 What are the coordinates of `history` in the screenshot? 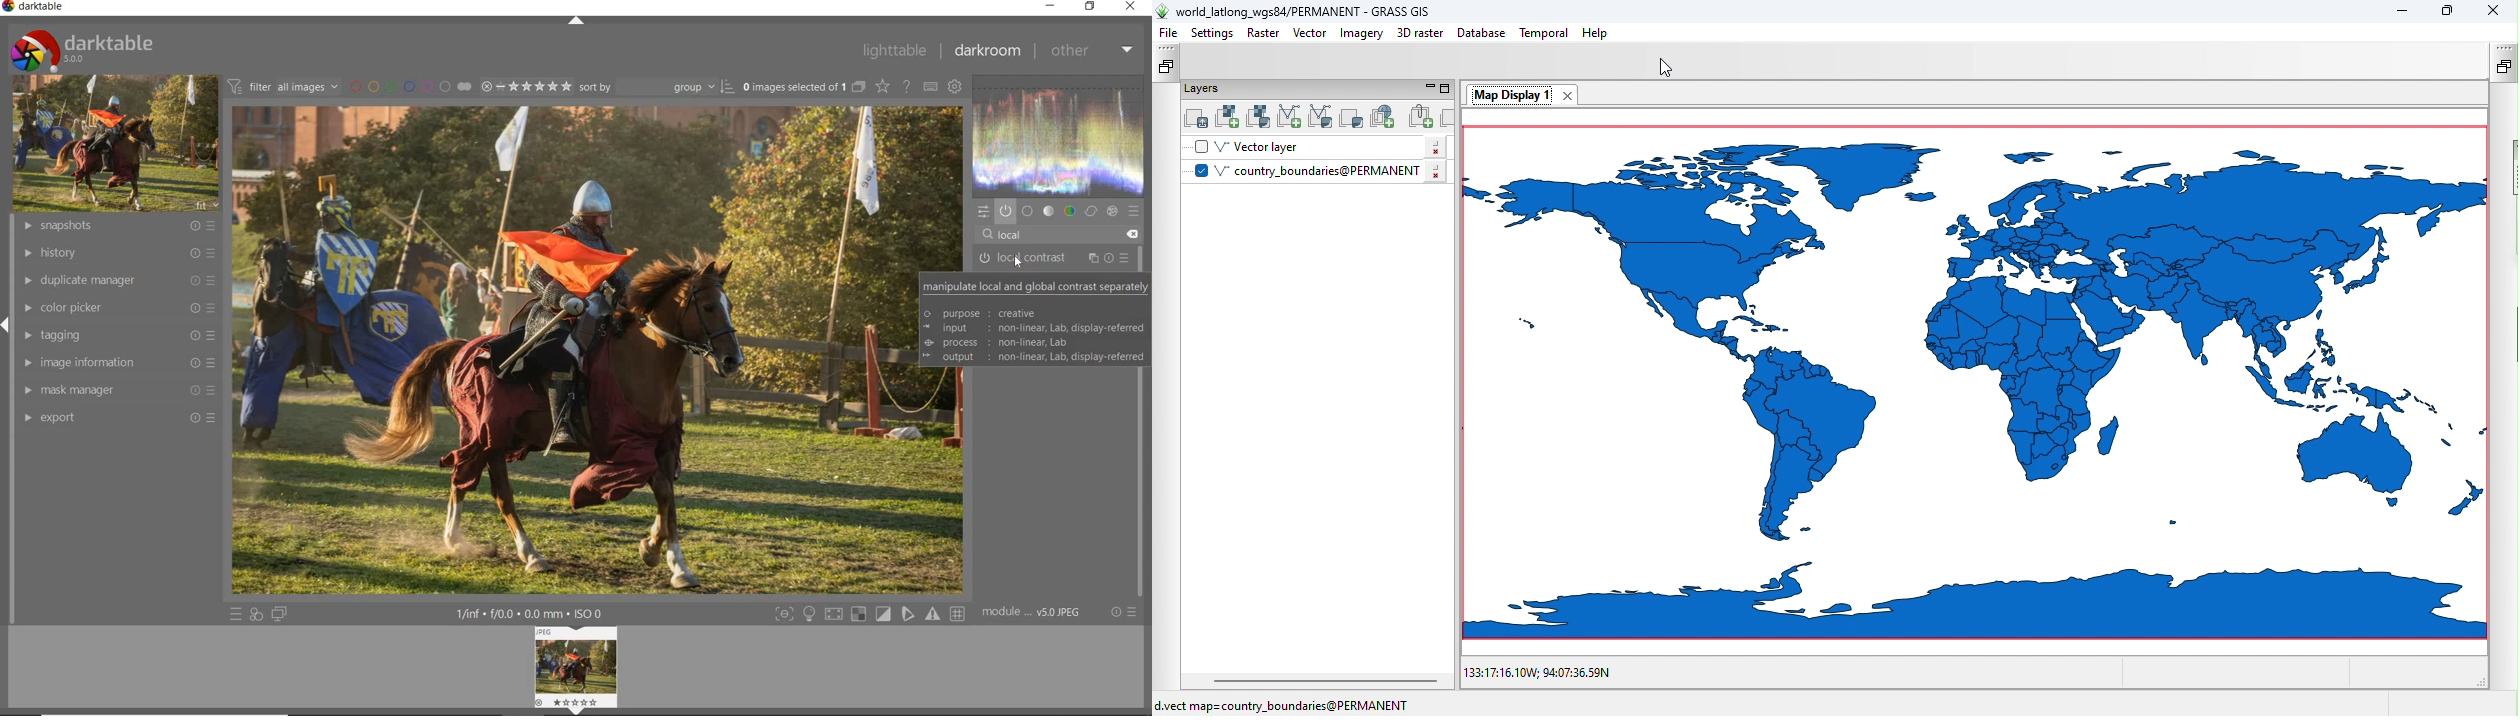 It's located at (118, 252).